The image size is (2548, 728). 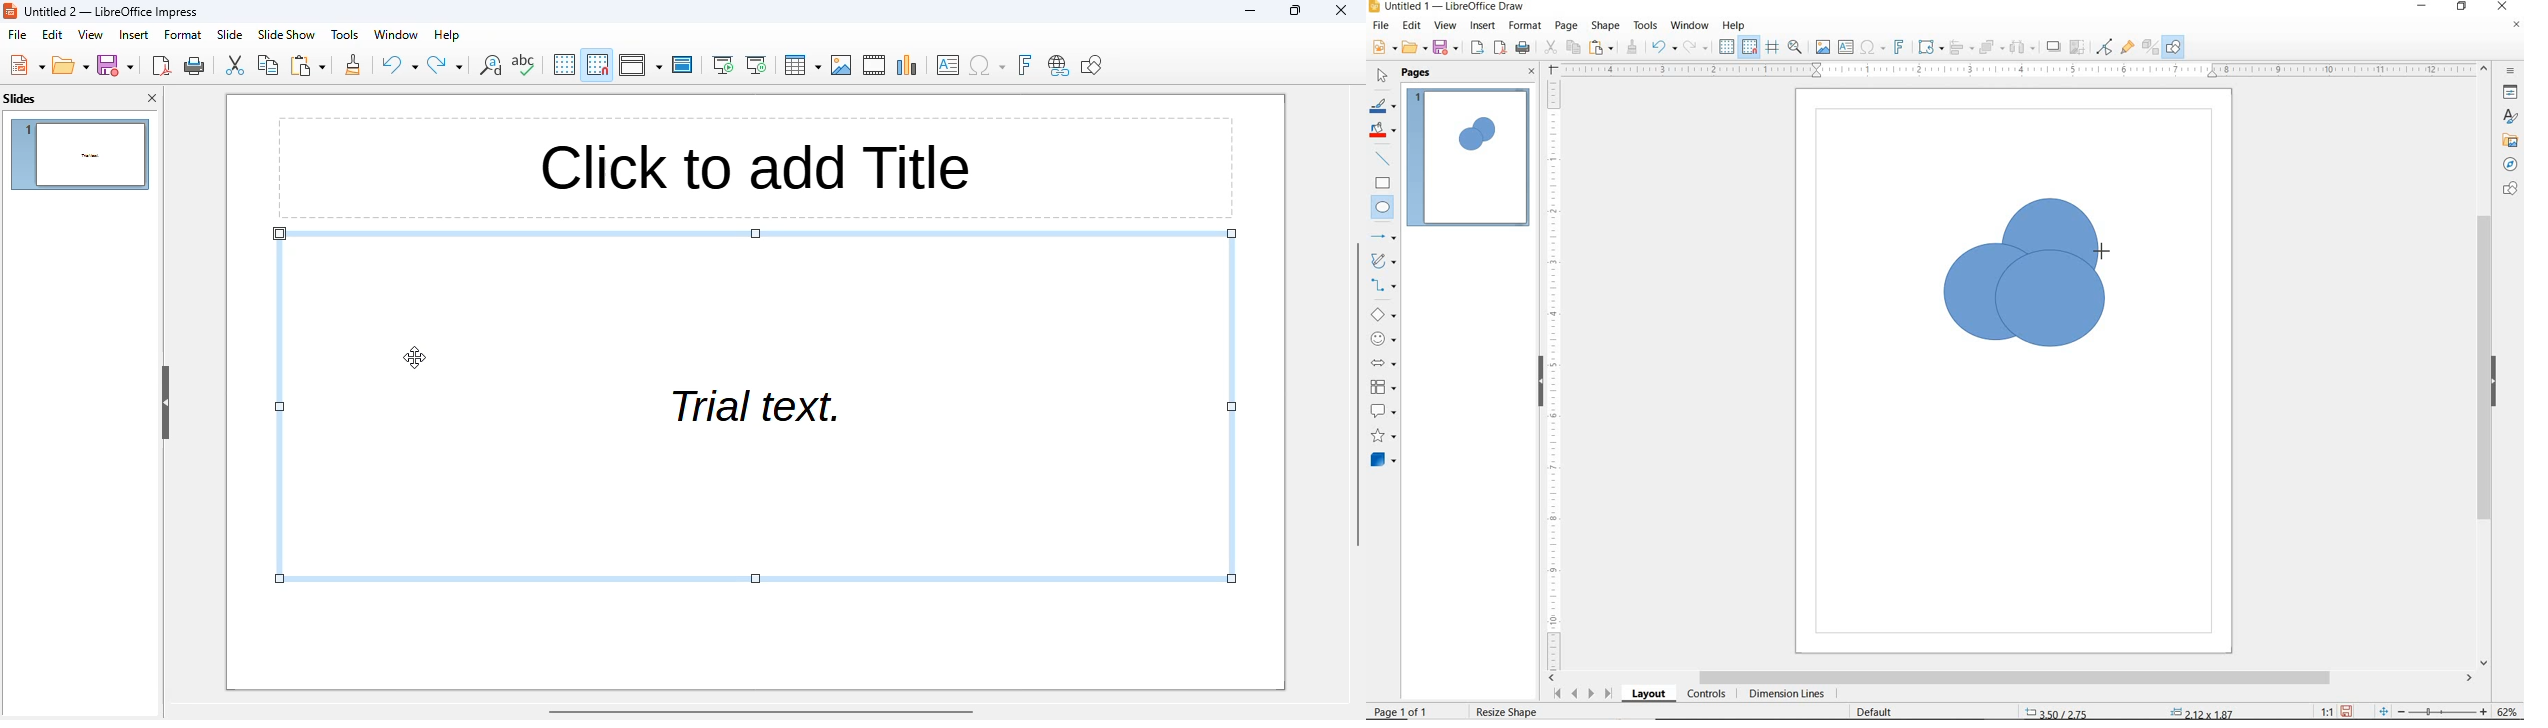 I want to click on TRANSFORMATIONS, so click(x=1929, y=47).